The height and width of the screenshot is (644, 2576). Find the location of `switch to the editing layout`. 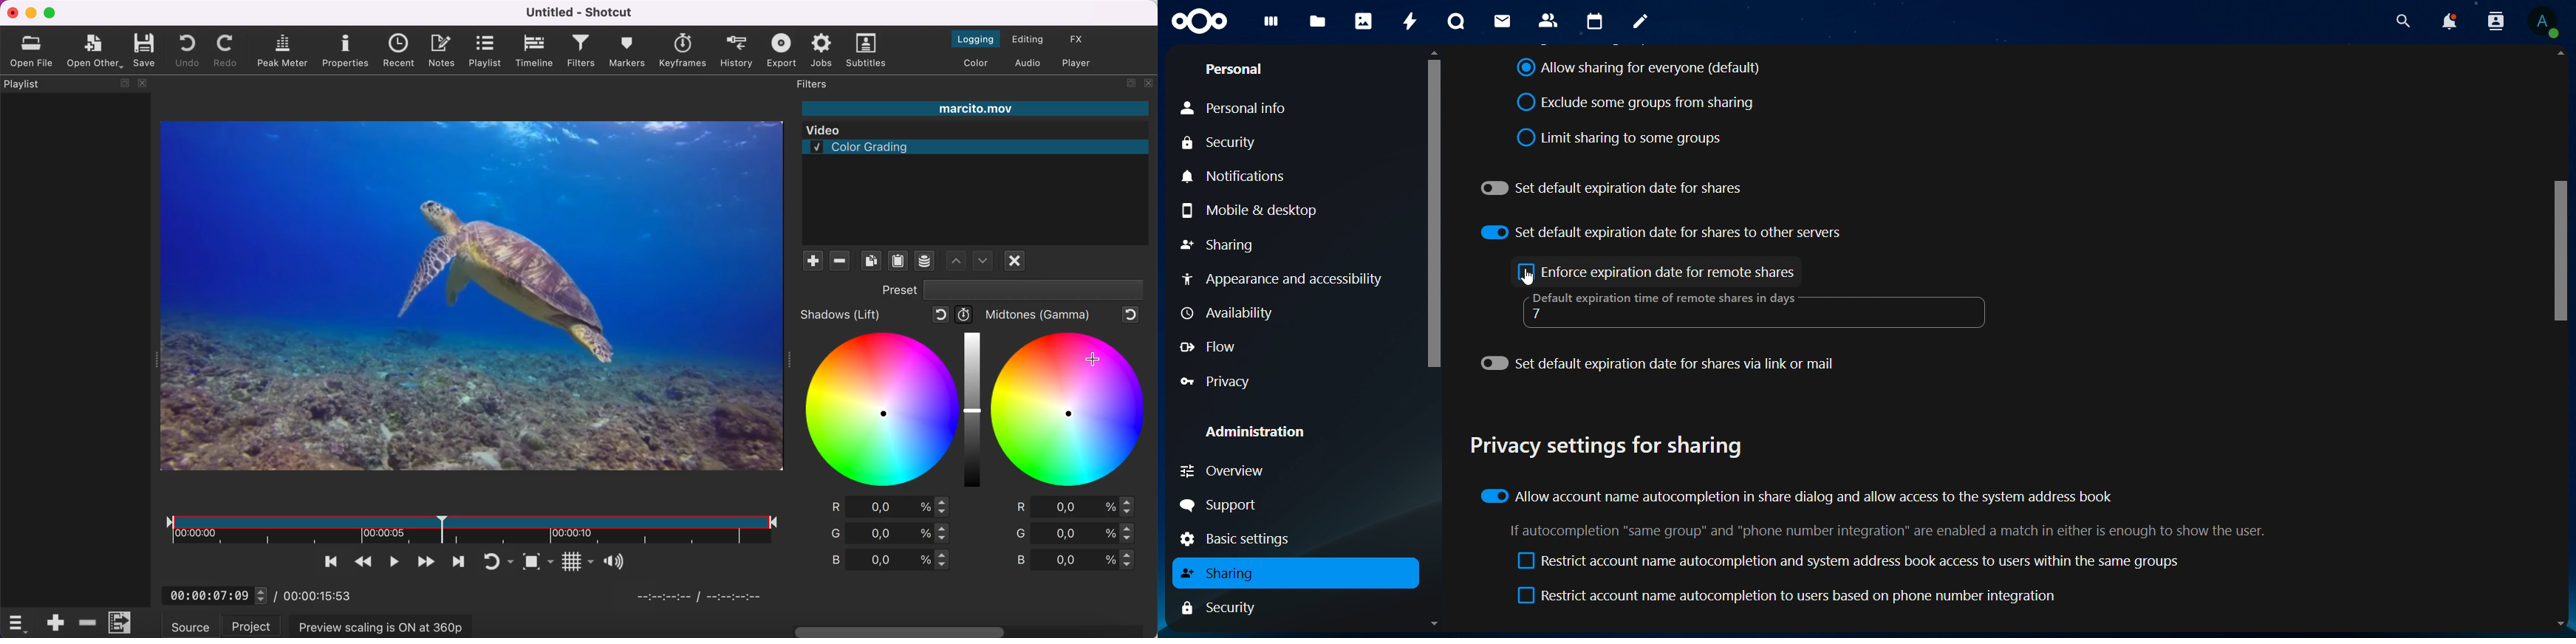

switch to the editing layout is located at coordinates (1031, 39).